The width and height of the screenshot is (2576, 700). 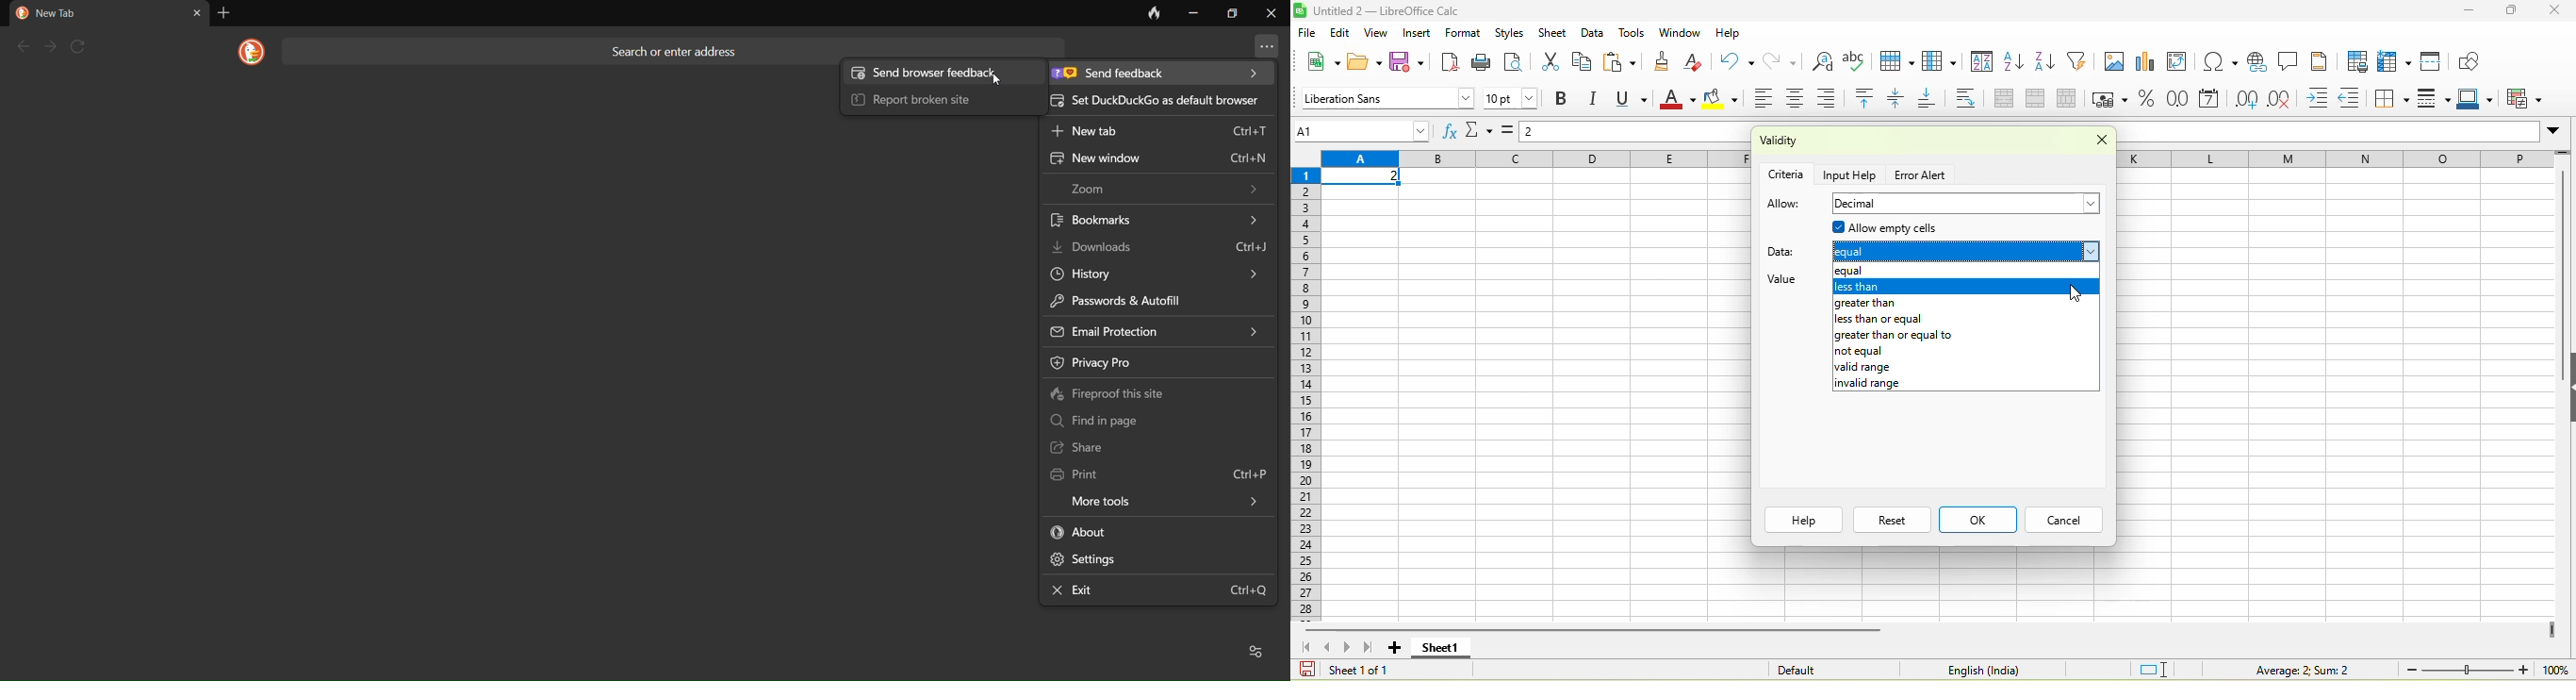 I want to click on borders, so click(x=2393, y=99).